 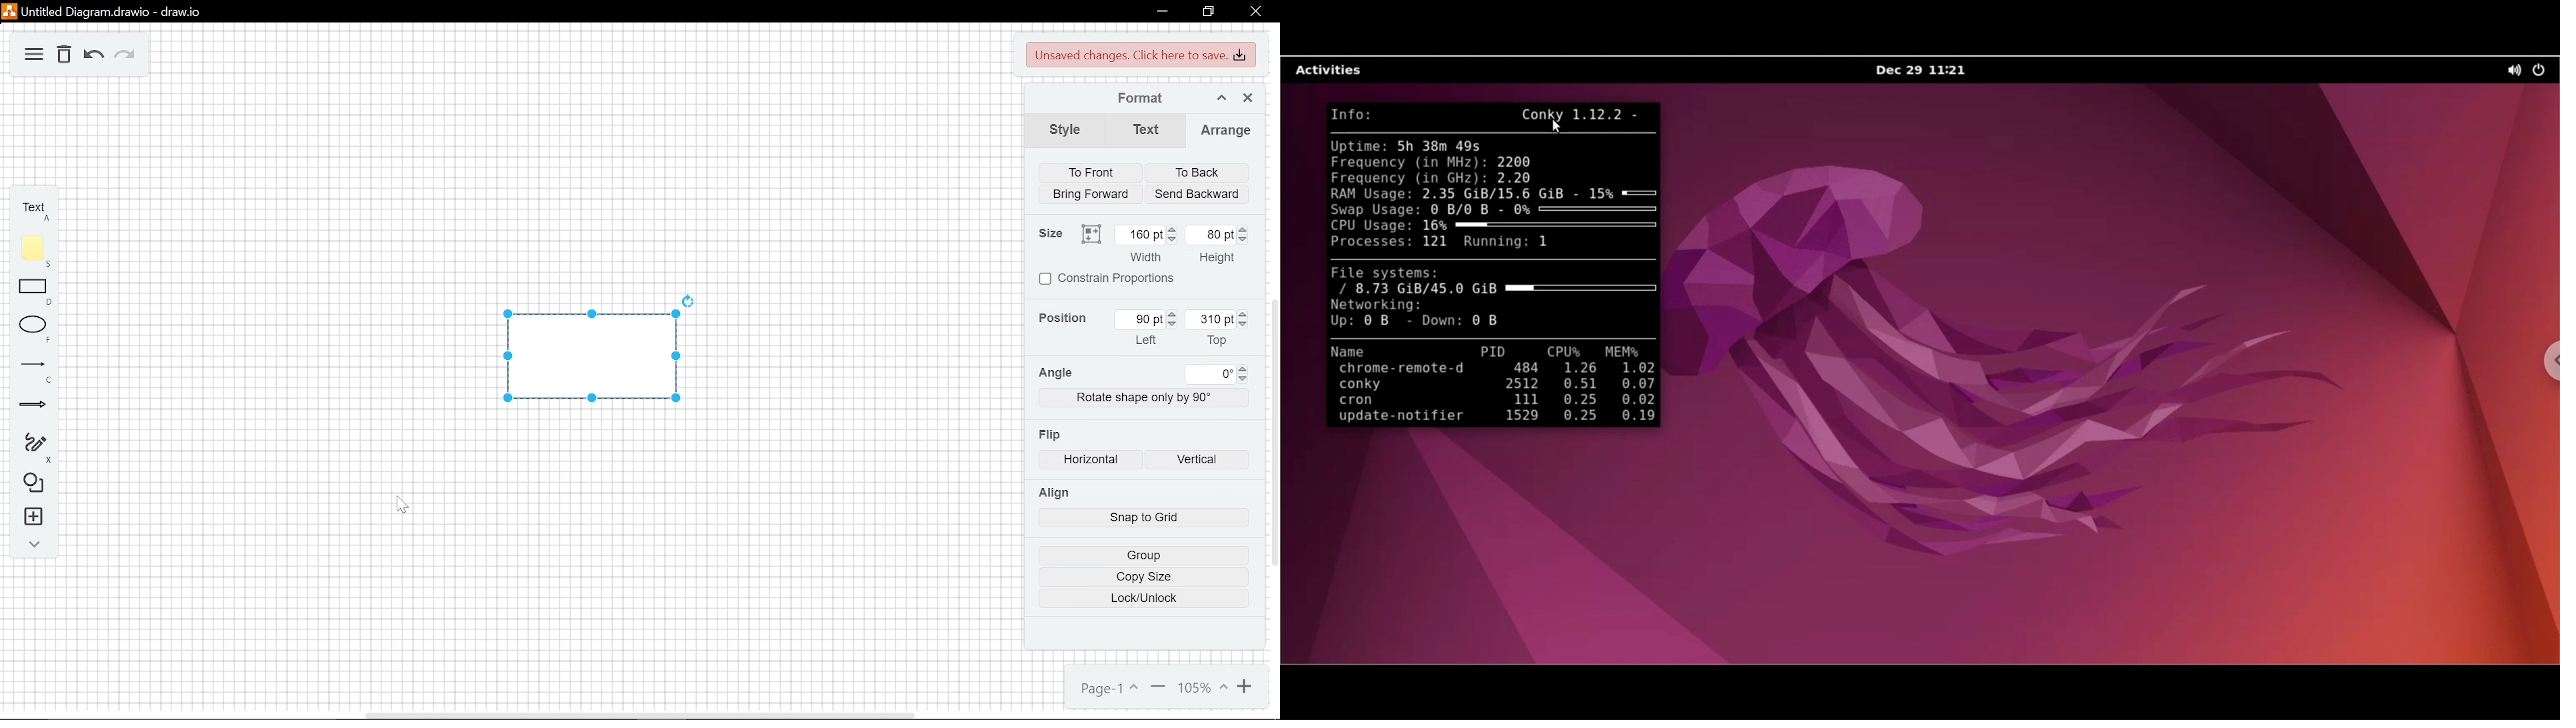 What do you see at coordinates (1213, 259) in the screenshot?
I see `height` at bounding box center [1213, 259].